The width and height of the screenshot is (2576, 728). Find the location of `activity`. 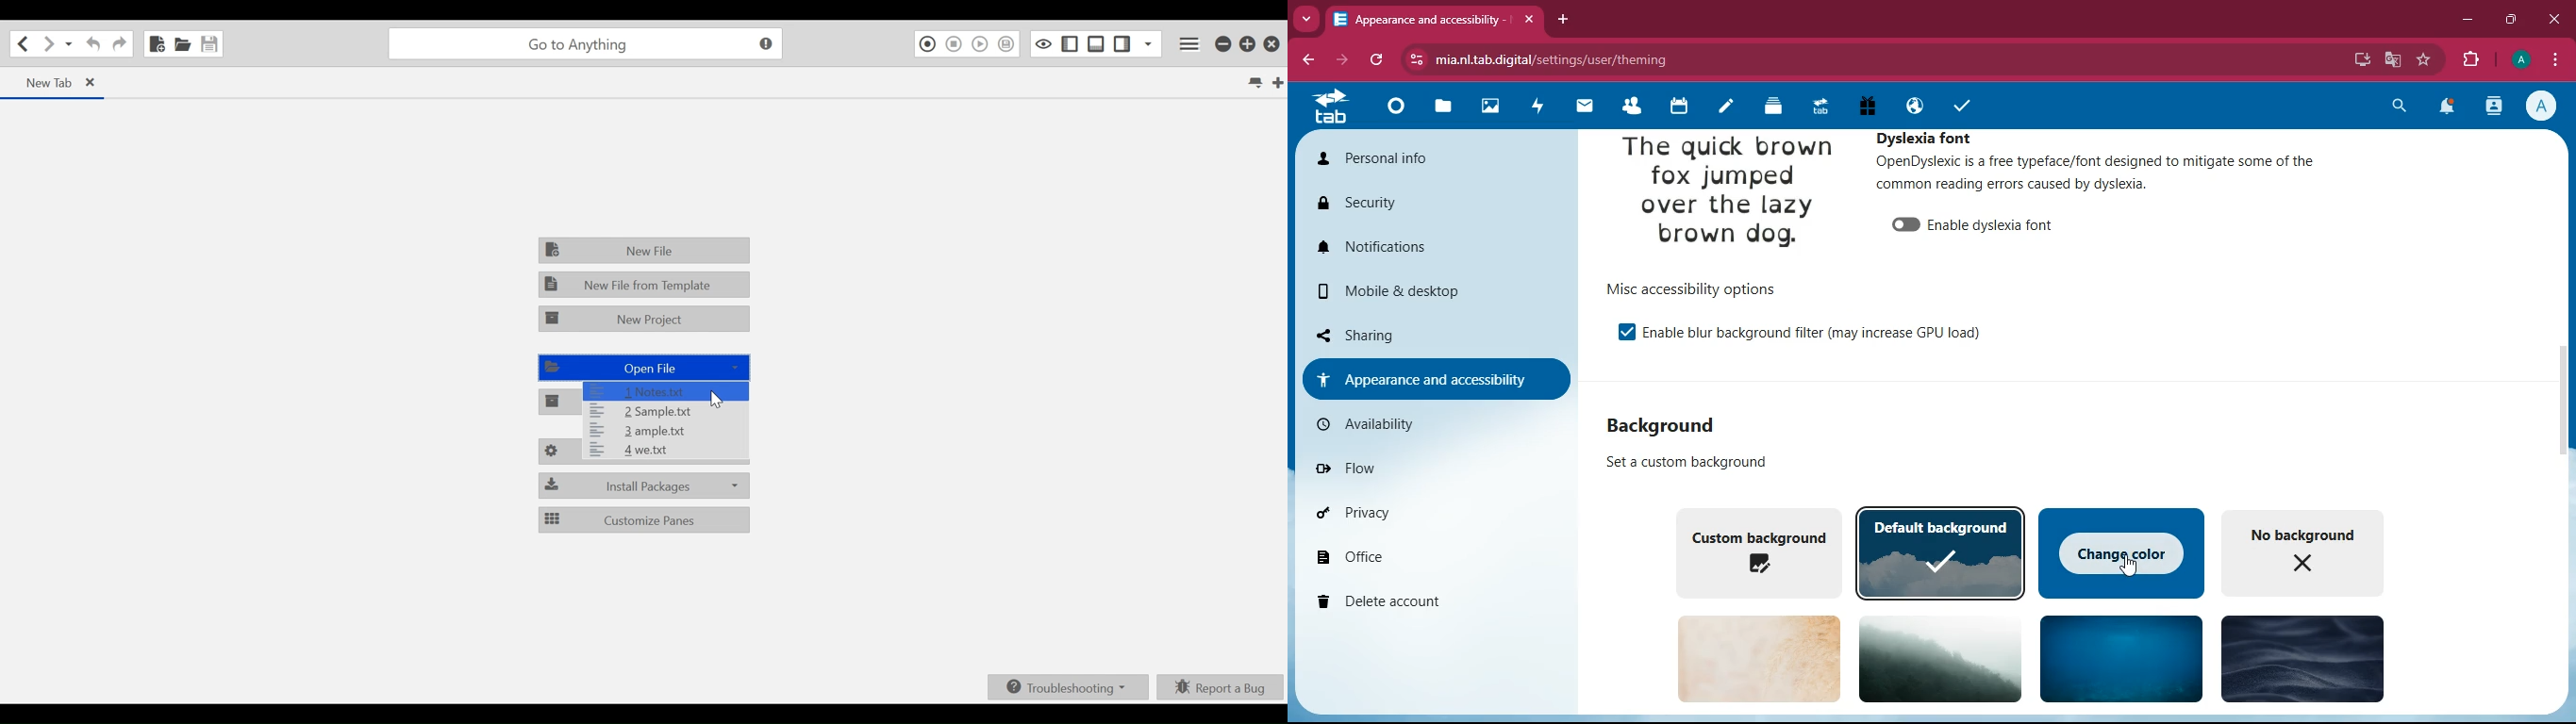

activity is located at coordinates (2496, 106).